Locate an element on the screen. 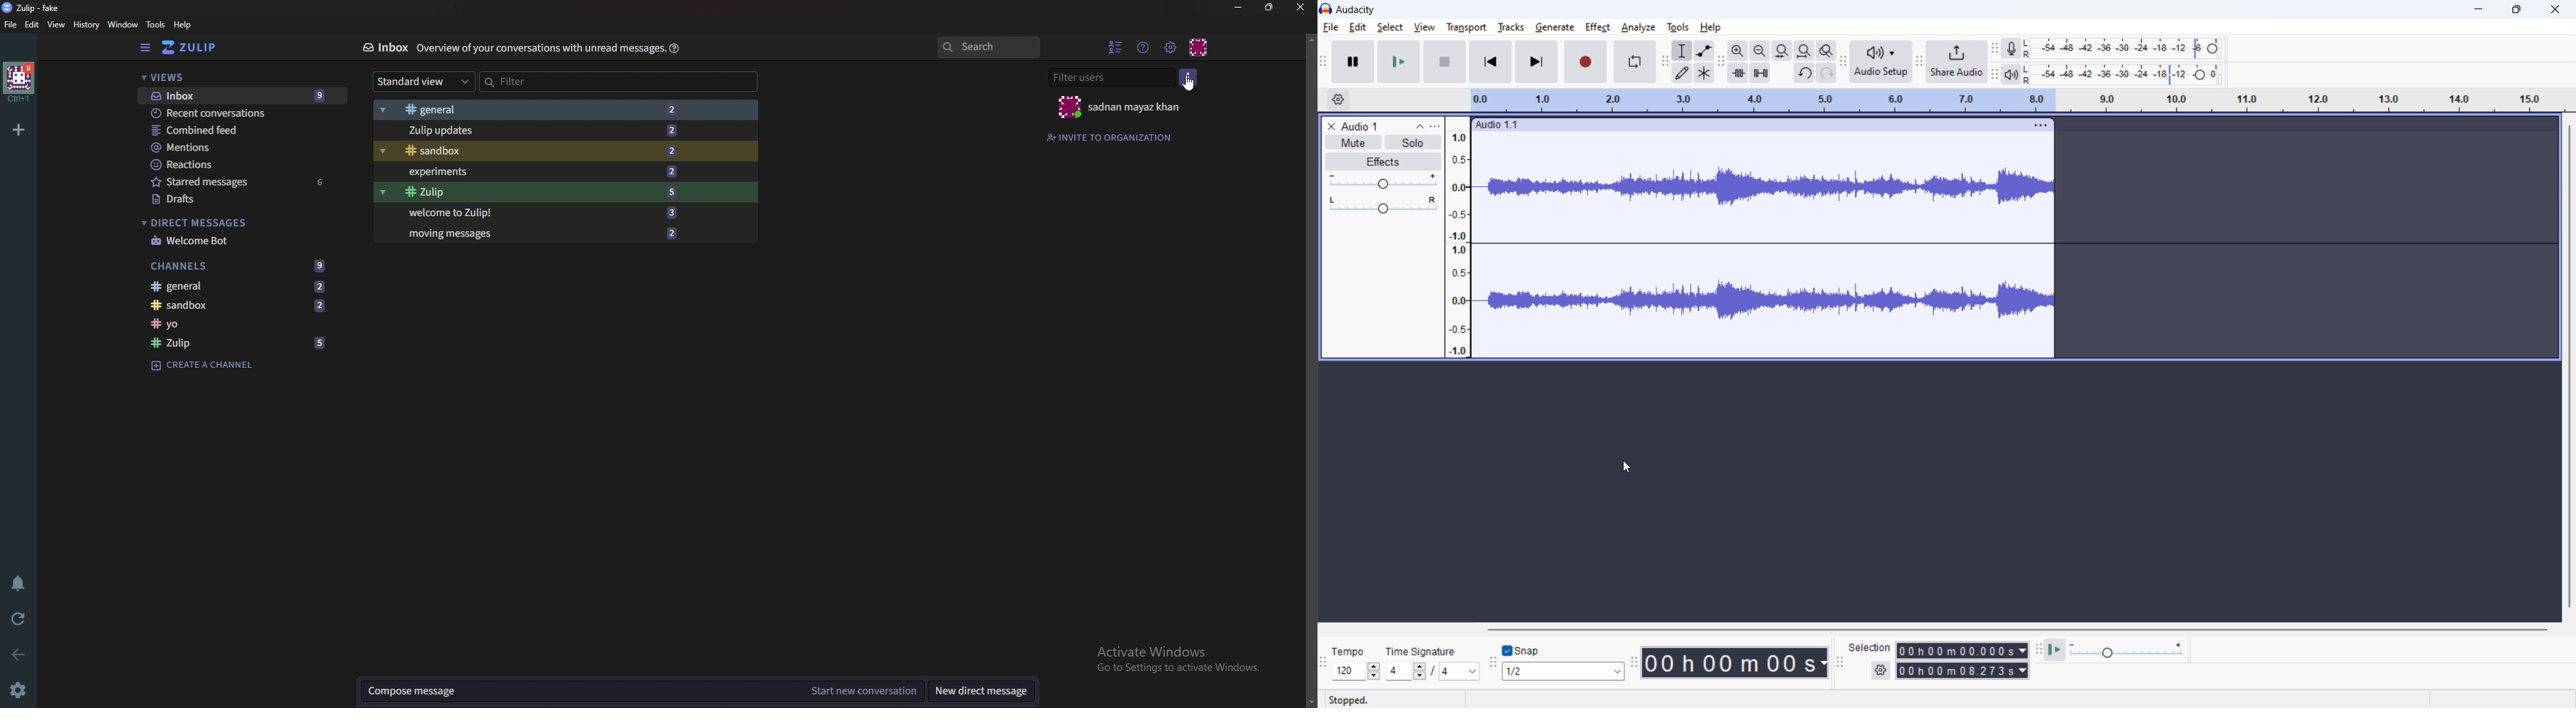  transport is located at coordinates (1466, 27).